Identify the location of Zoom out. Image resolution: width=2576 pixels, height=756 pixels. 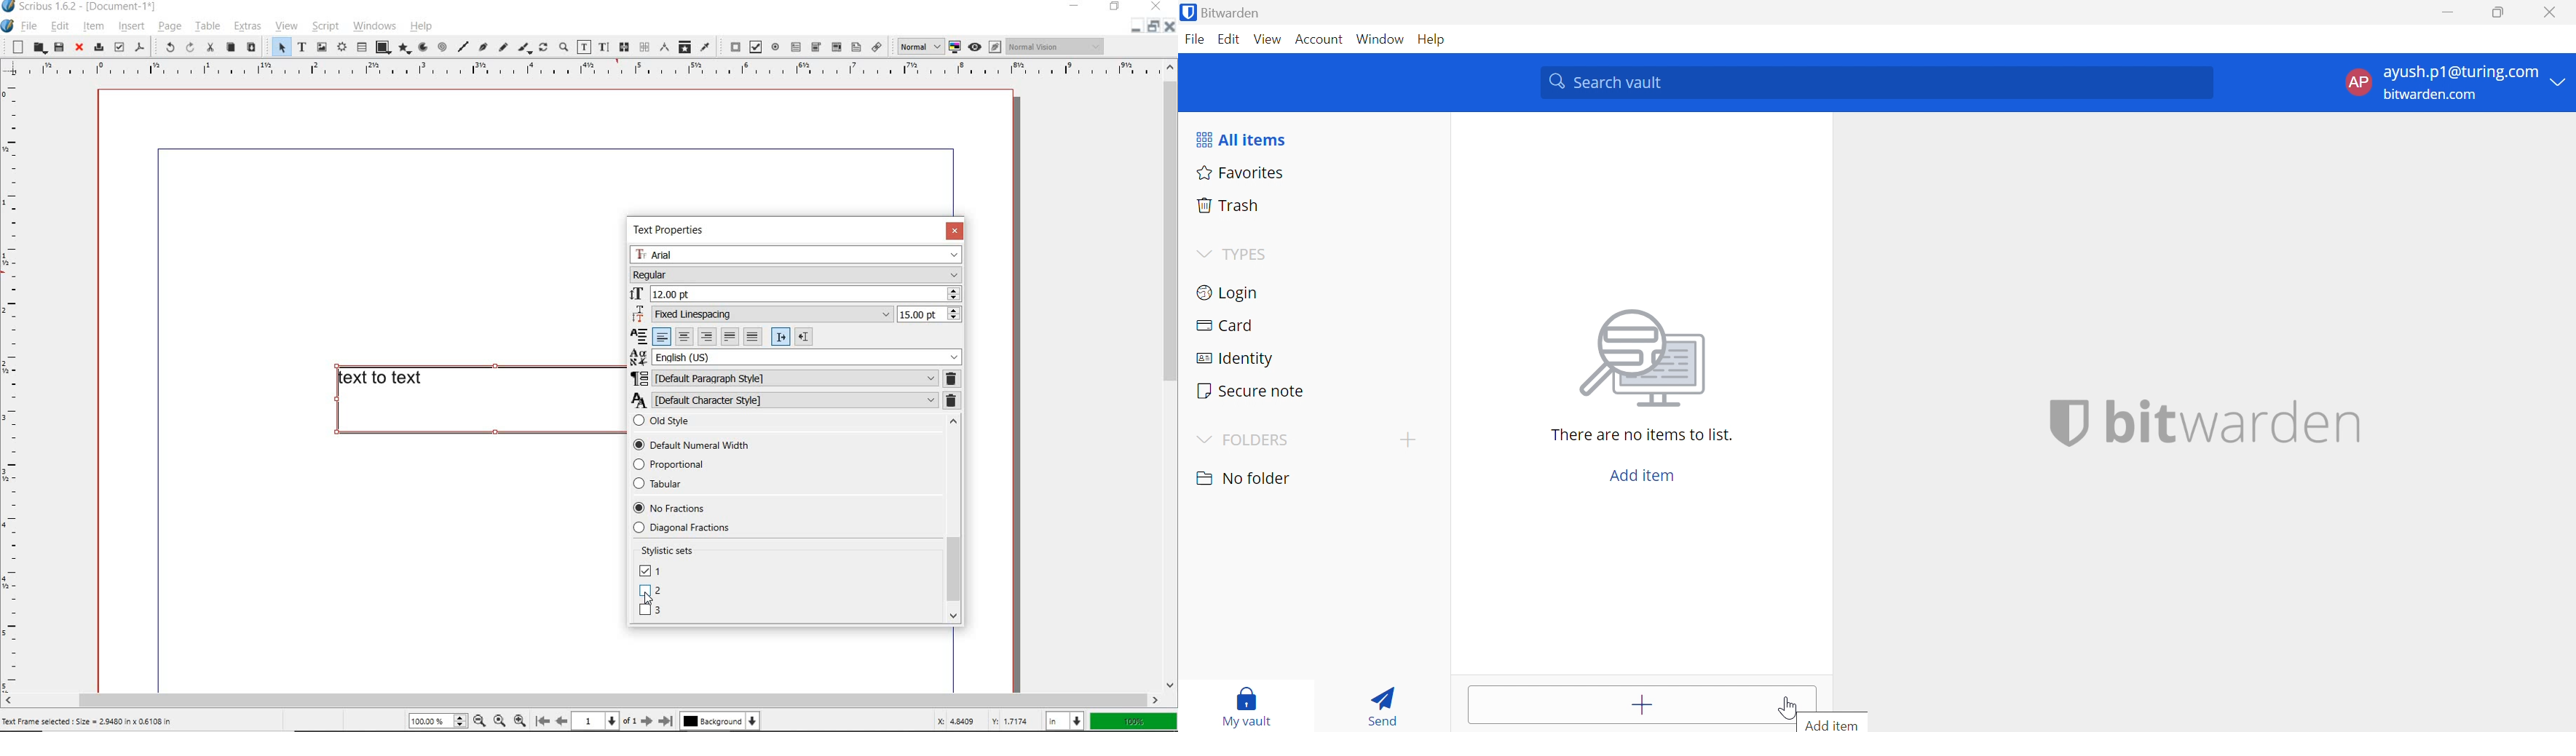
(477, 721).